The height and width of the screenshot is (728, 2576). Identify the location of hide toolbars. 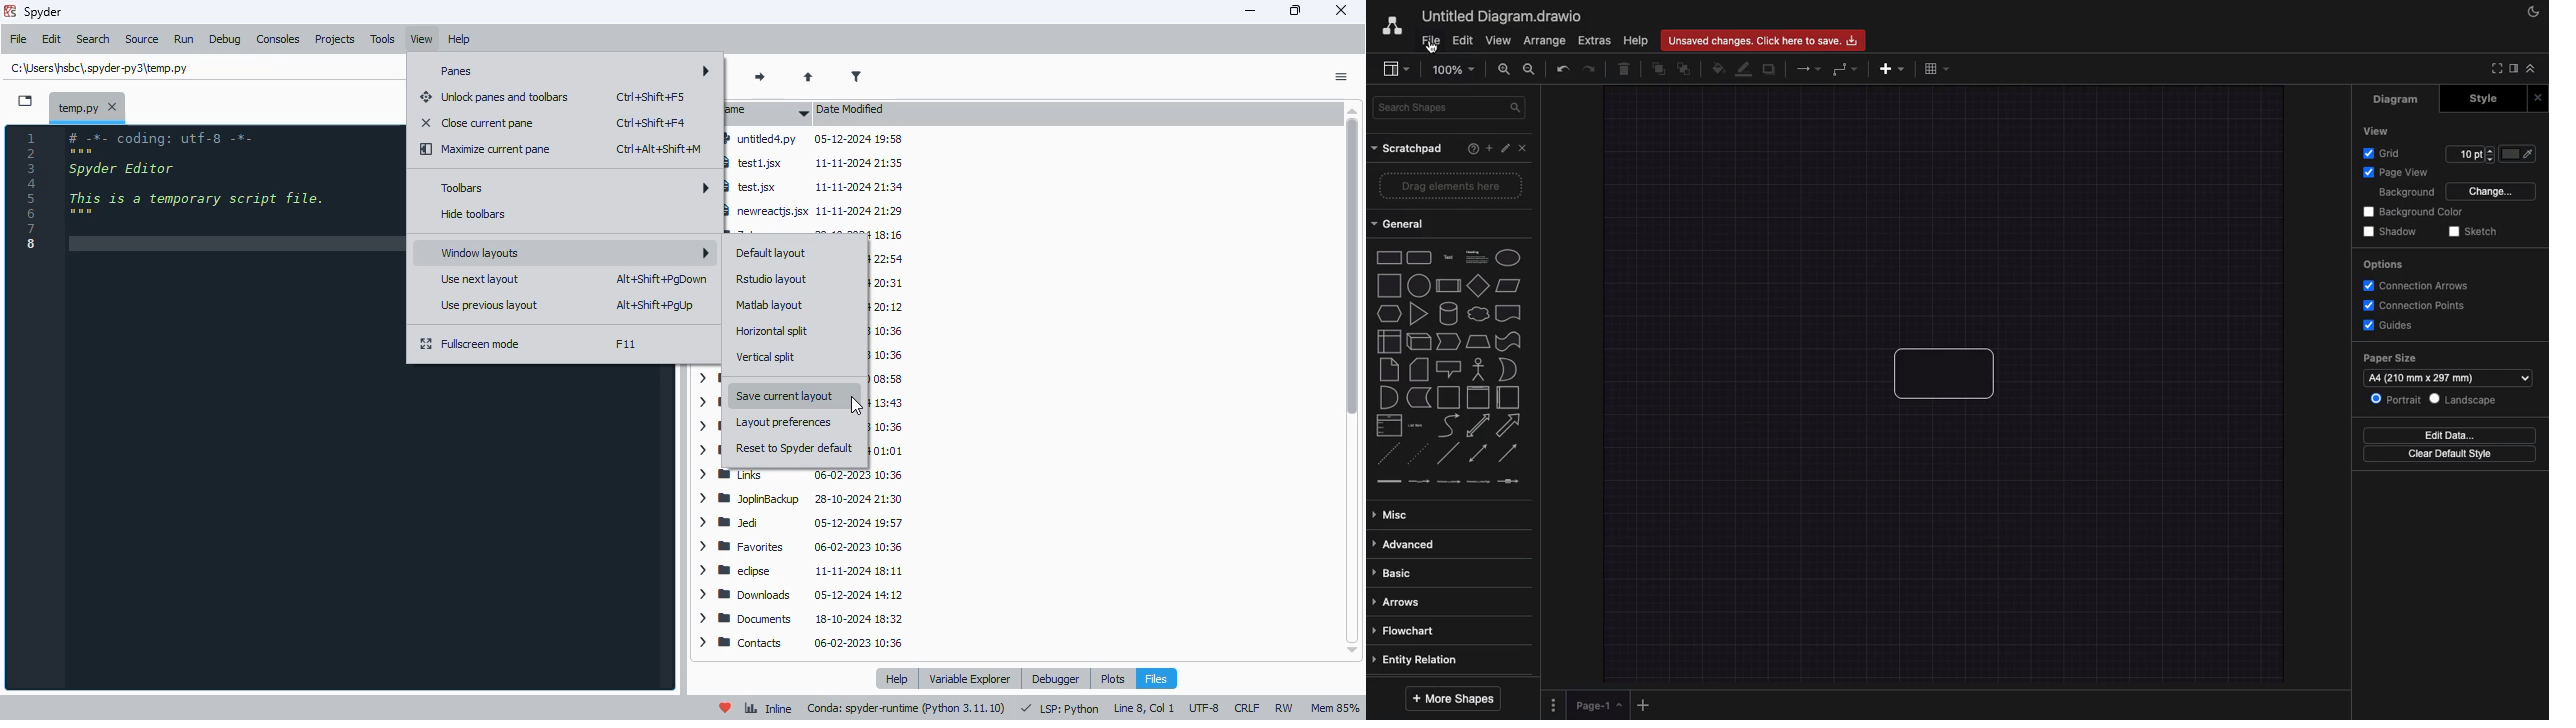
(472, 213).